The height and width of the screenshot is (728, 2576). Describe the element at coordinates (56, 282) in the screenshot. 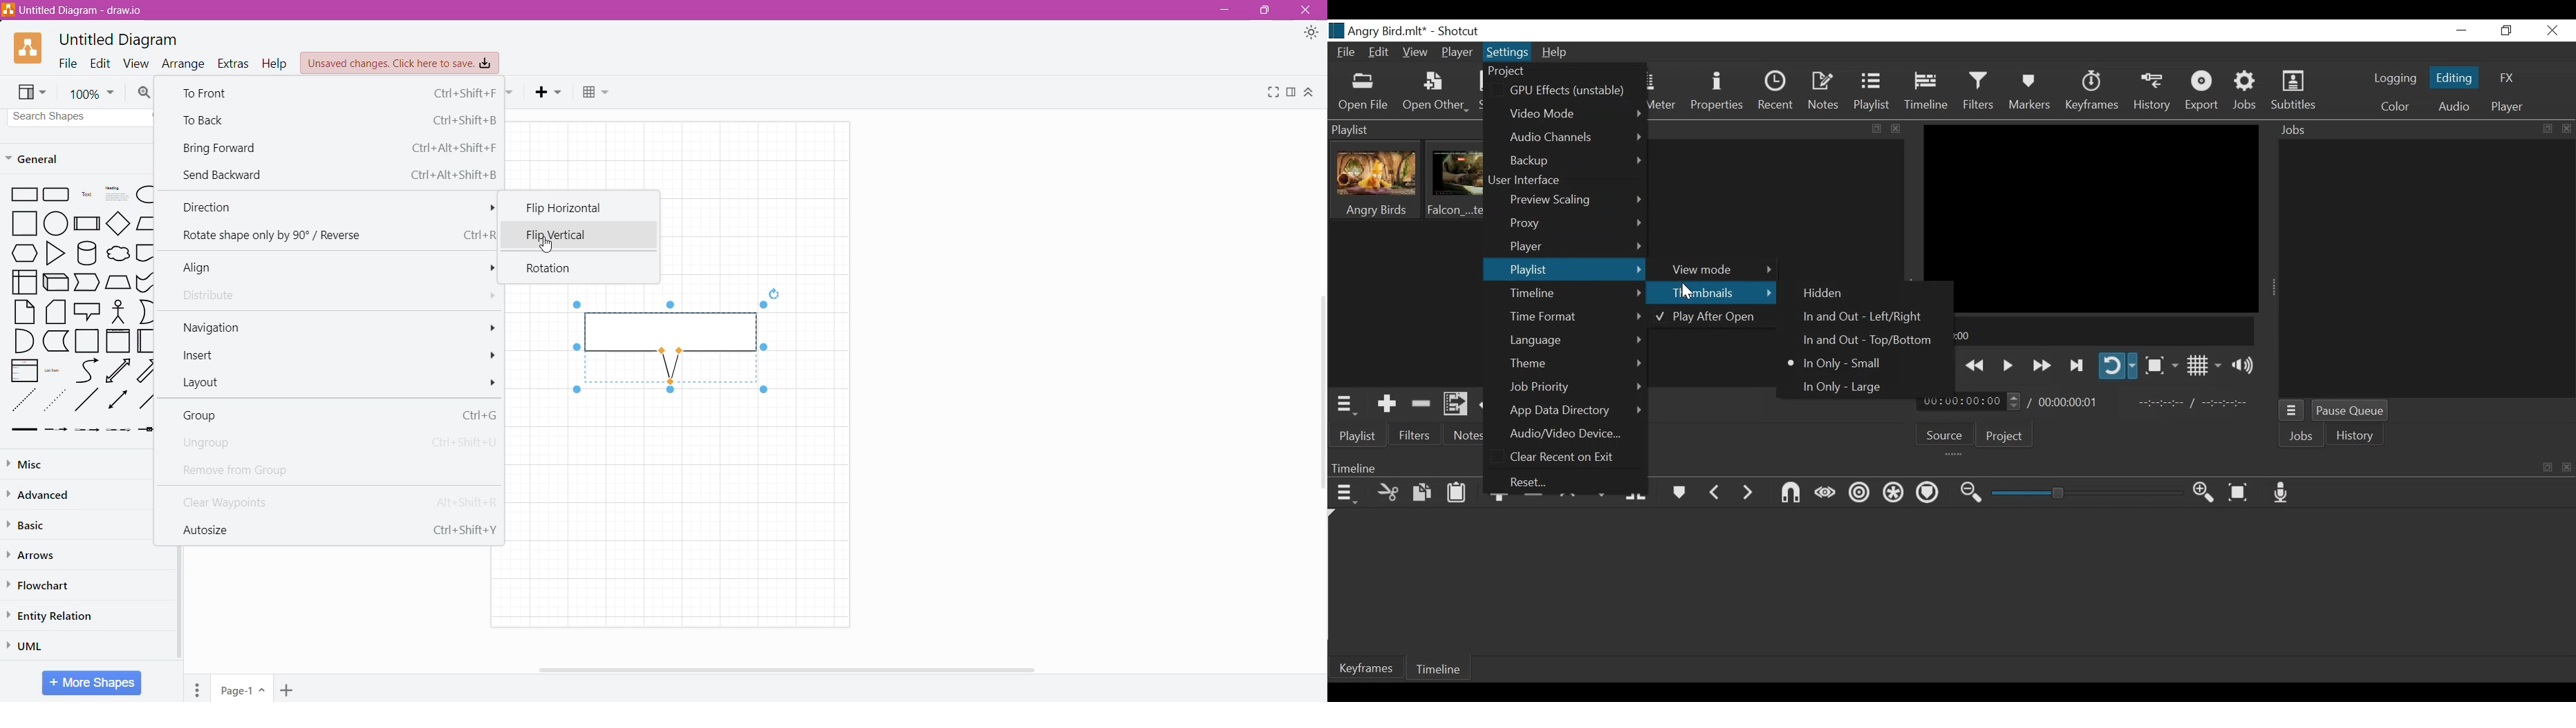

I see `3D Rectangle` at that location.